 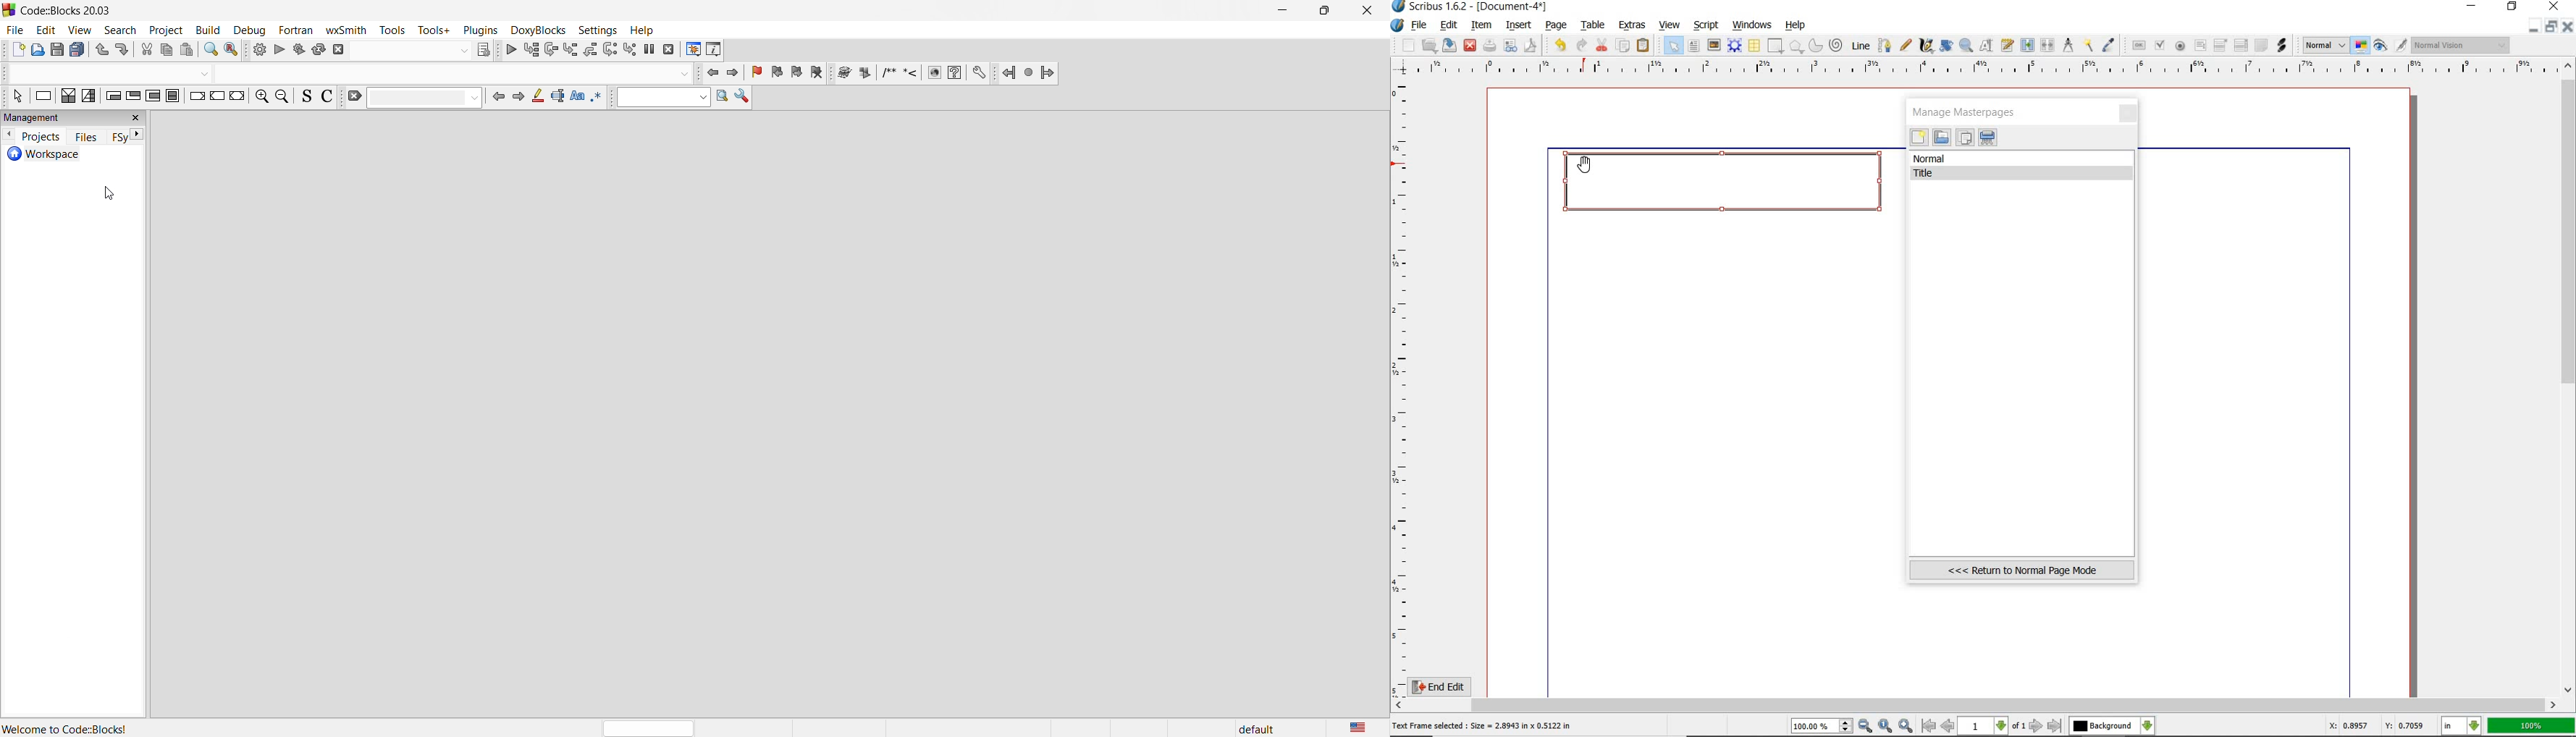 What do you see at coordinates (320, 51) in the screenshot?
I see `rebuild` at bounding box center [320, 51].